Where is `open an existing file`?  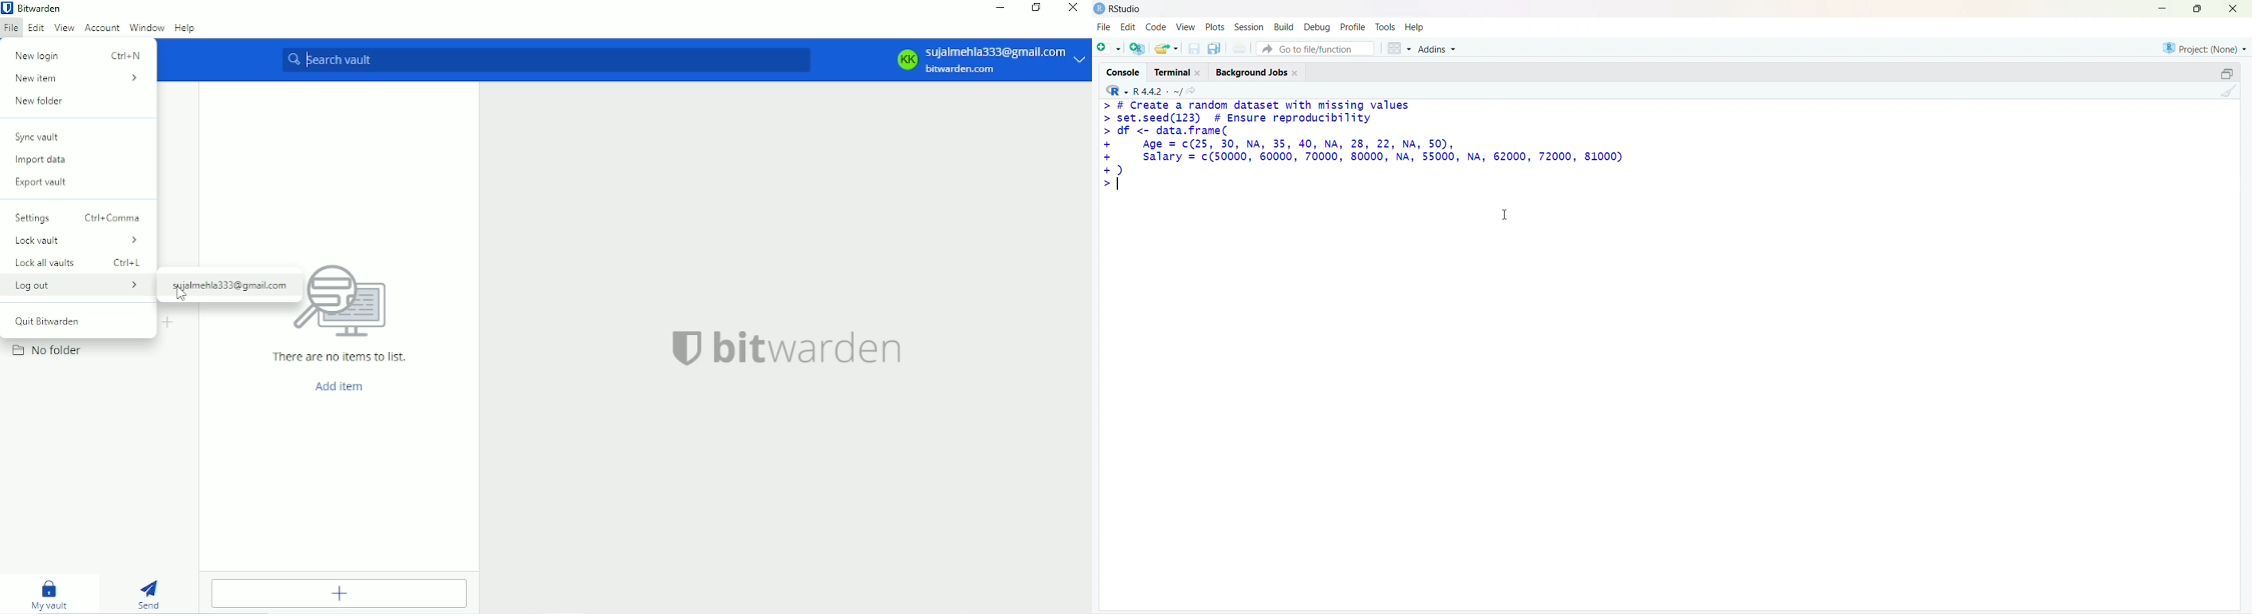 open an existing file is located at coordinates (1166, 49).